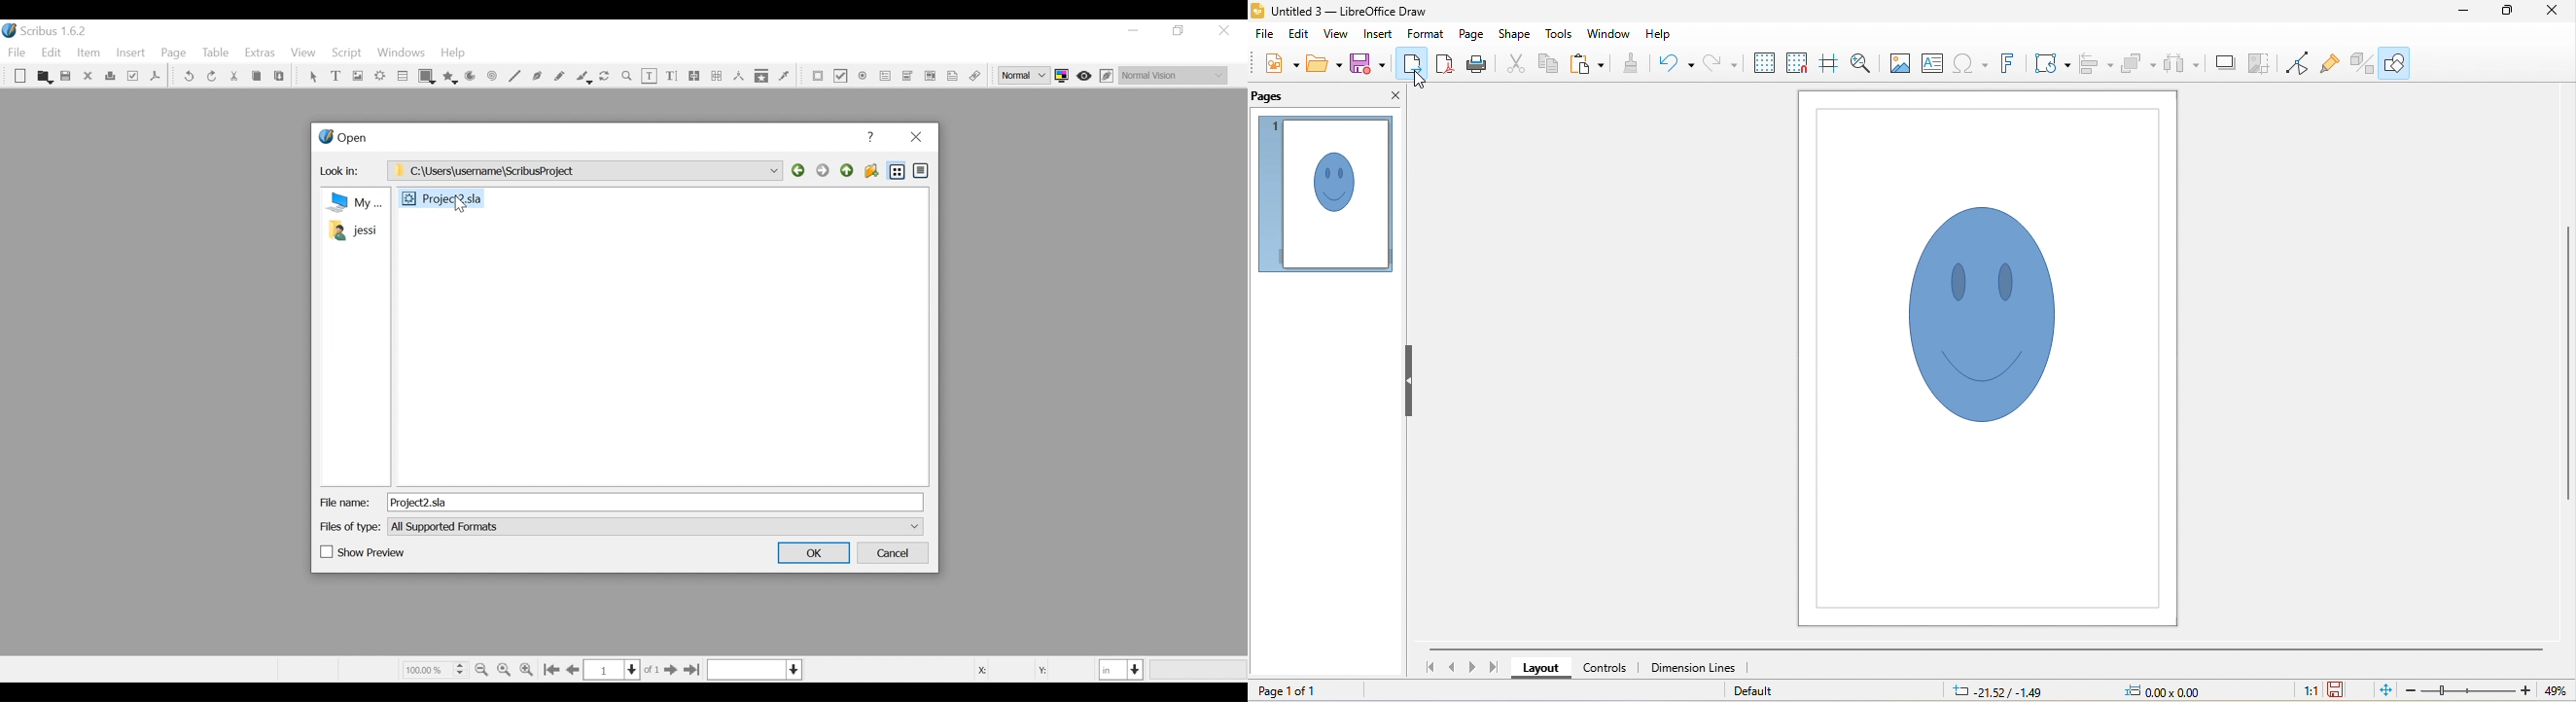  I want to click on PDF Combo Box, so click(886, 77).